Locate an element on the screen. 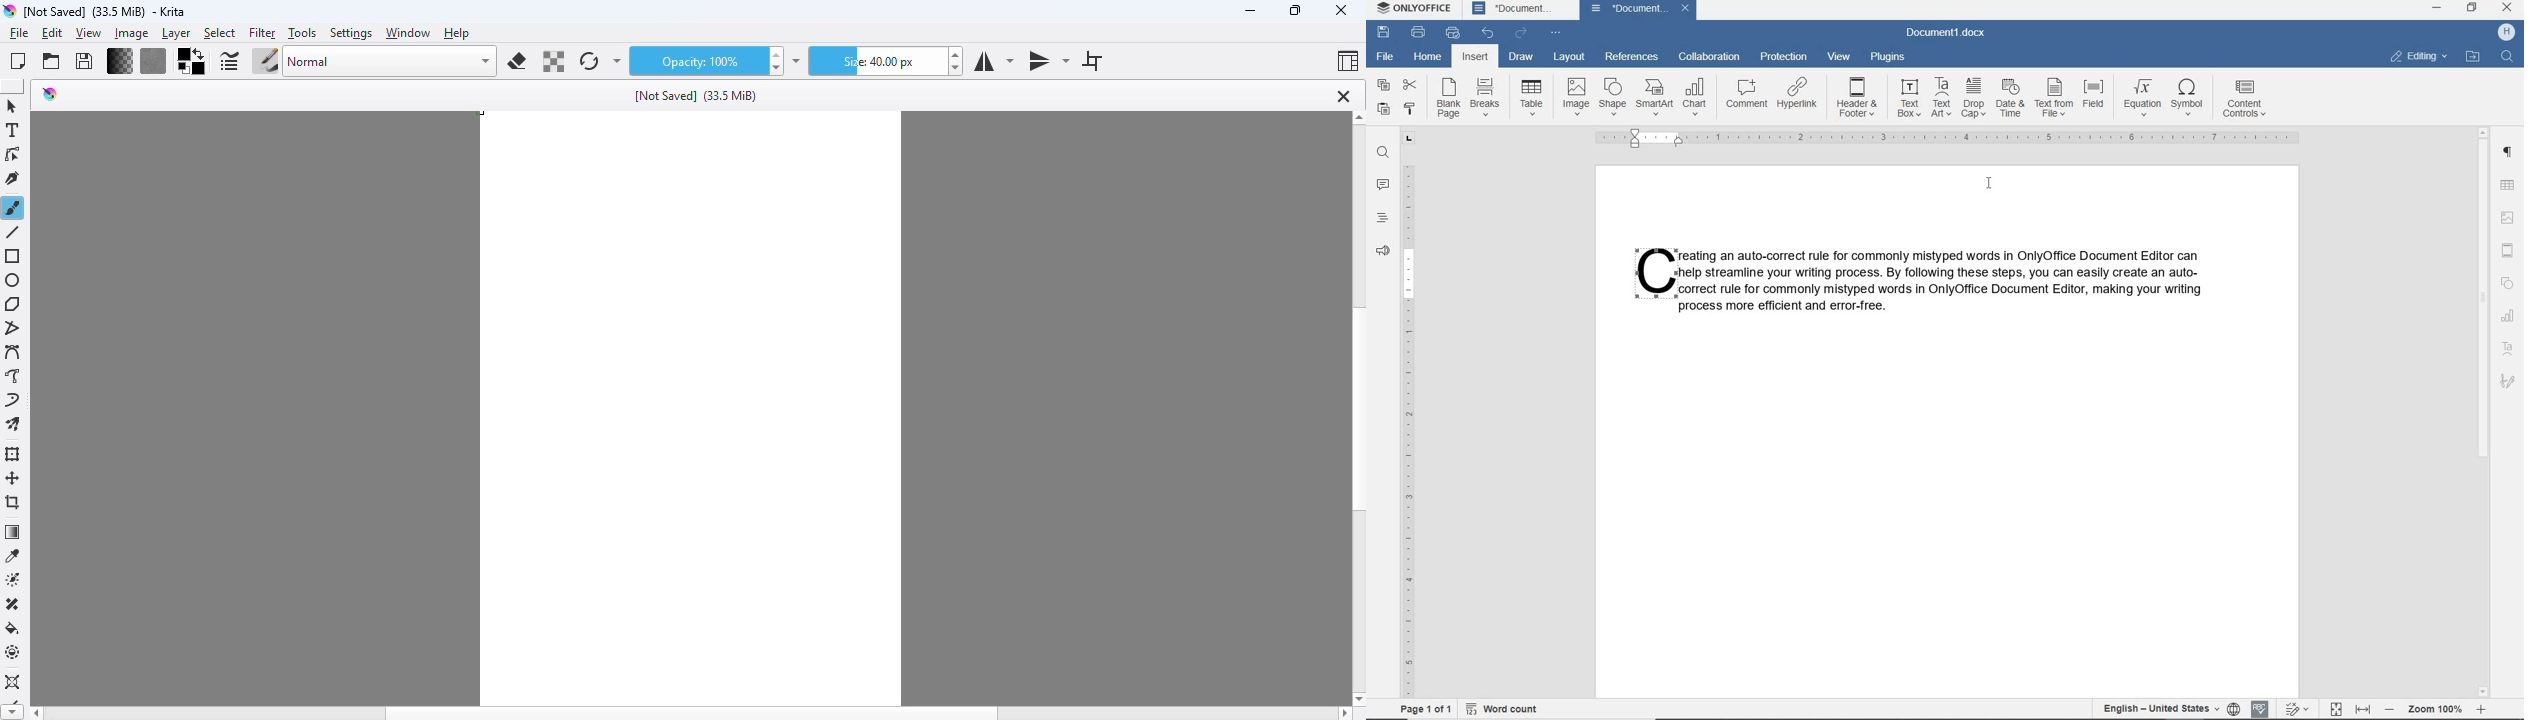 Image resolution: width=2548 pixels, height=728 pixels. close tab is located at coordinates (1344, 96).